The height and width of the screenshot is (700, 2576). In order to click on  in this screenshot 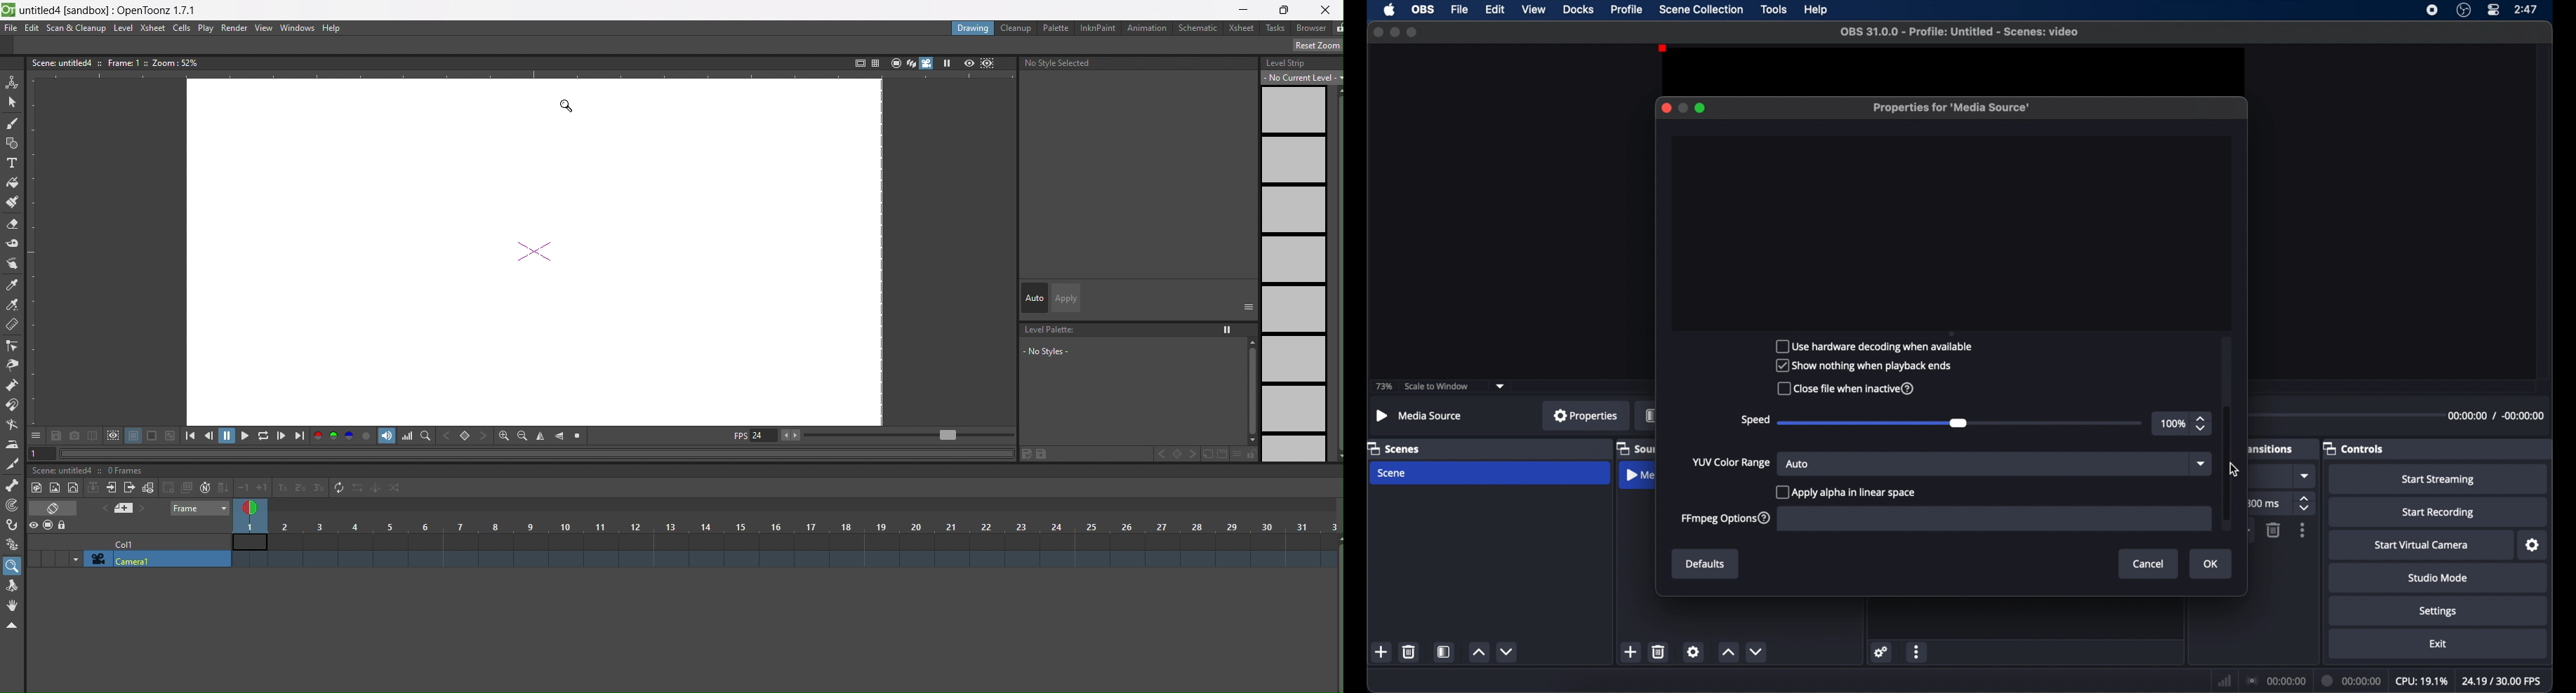, I will do `click(14, 305)`.